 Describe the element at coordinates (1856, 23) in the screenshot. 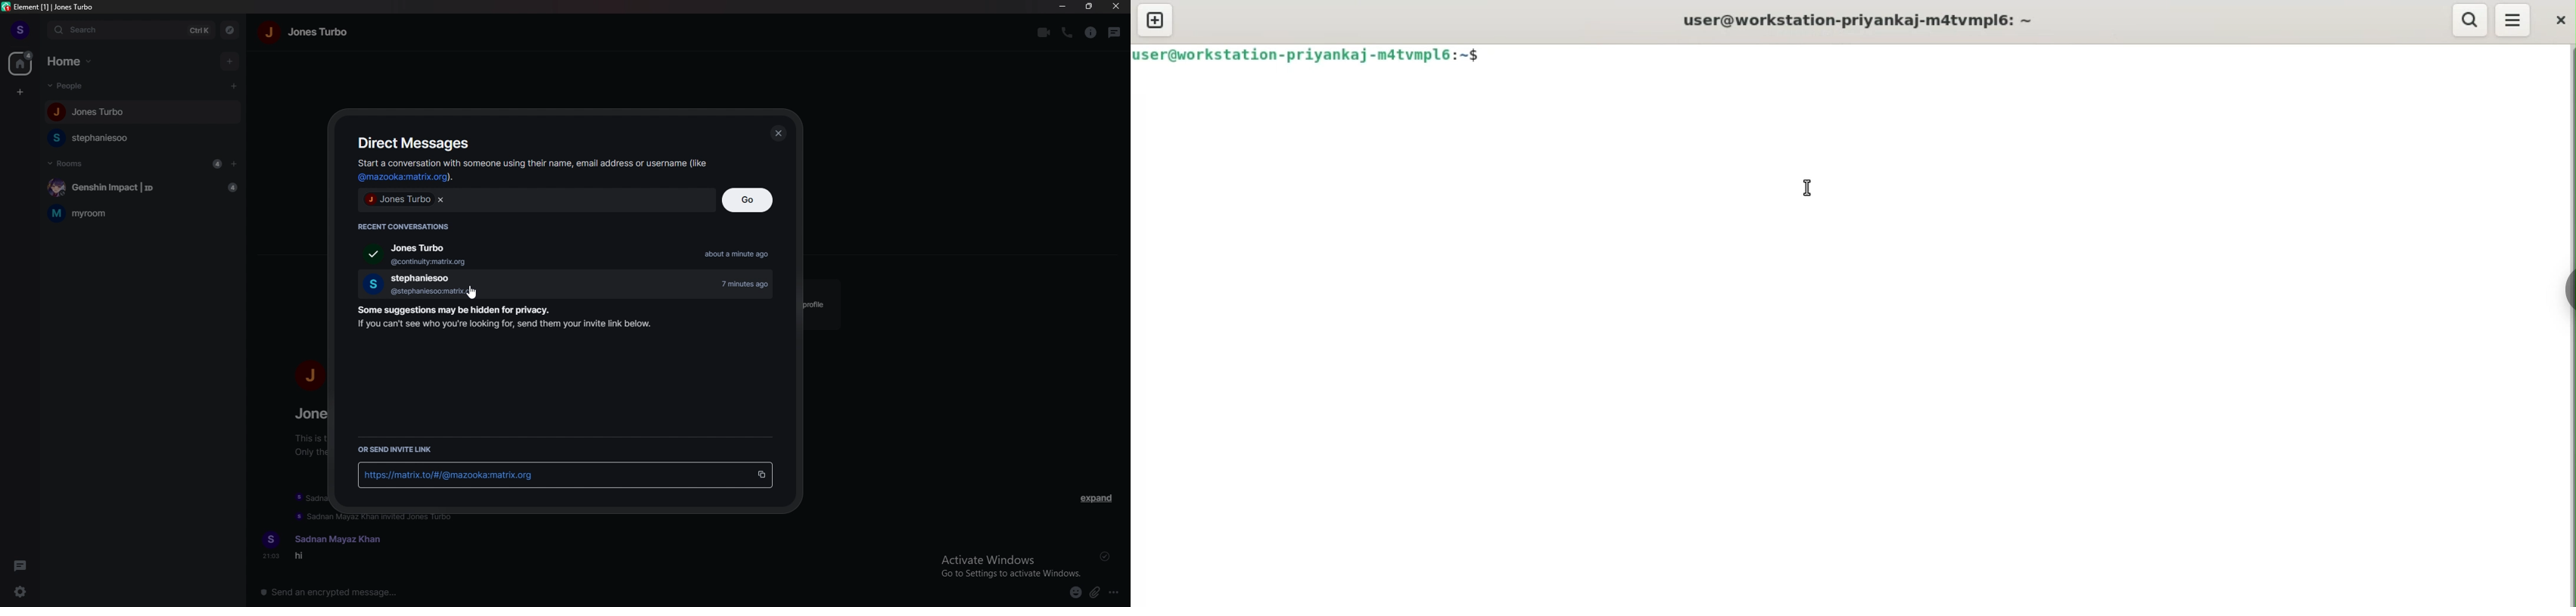

I see `user@workstation-priyankaj-m4tvmpl6: ~` at that location.